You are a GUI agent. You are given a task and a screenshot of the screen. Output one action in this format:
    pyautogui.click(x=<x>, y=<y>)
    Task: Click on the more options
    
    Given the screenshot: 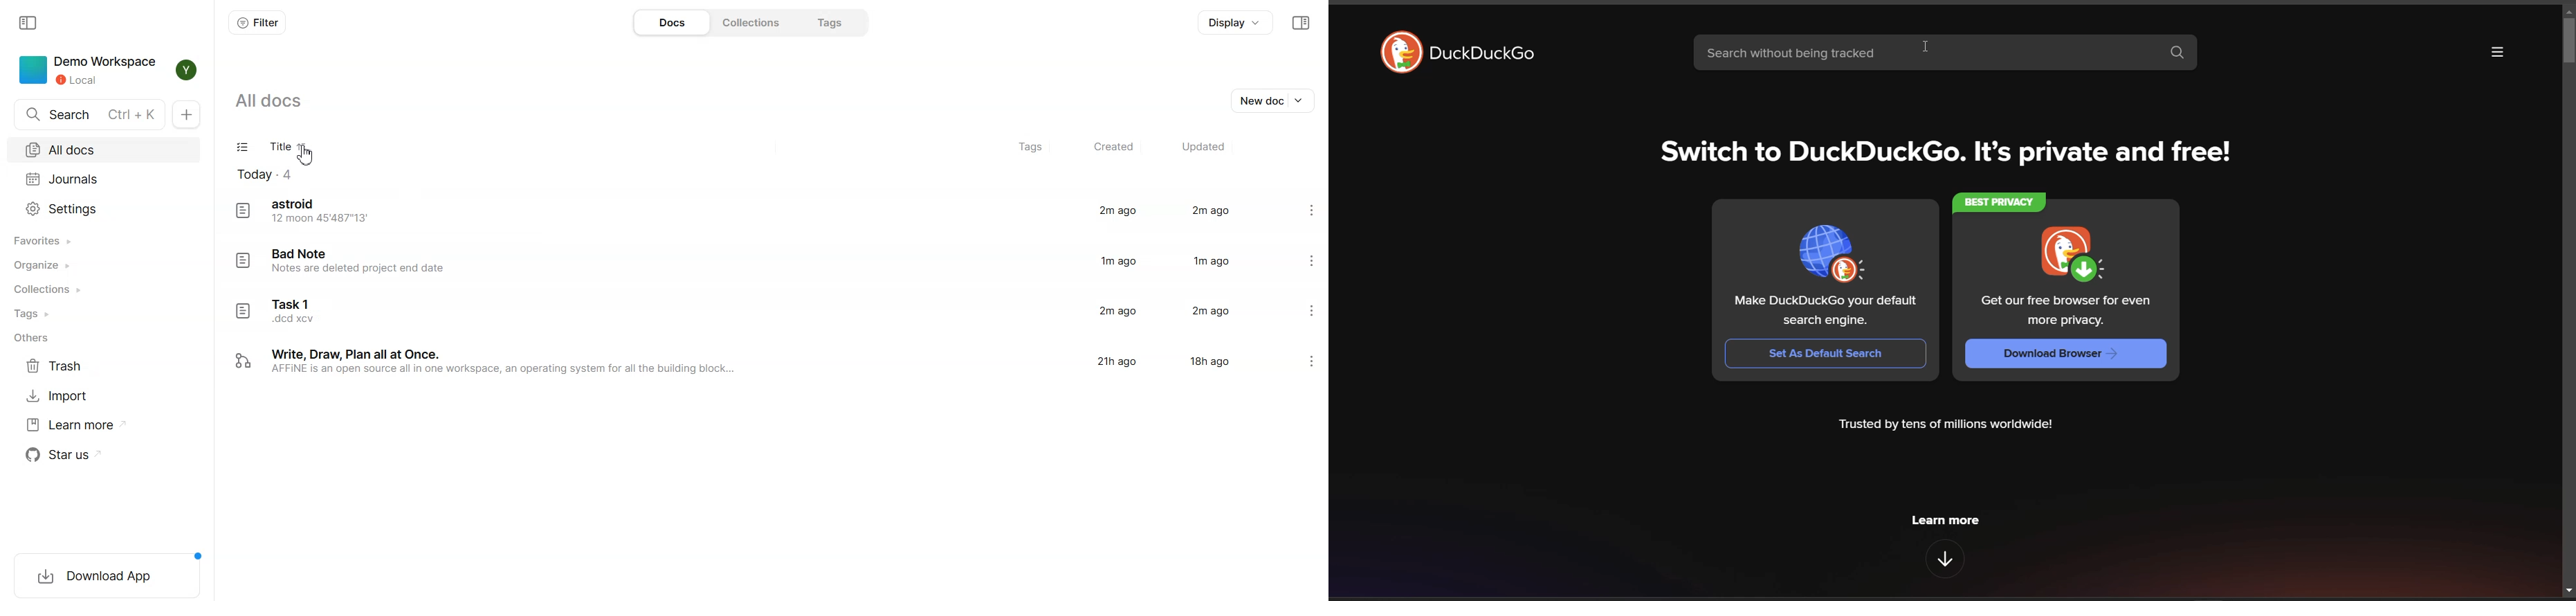 What is the action you would take?
    pyautogui.click(x=2496, y=54)
    